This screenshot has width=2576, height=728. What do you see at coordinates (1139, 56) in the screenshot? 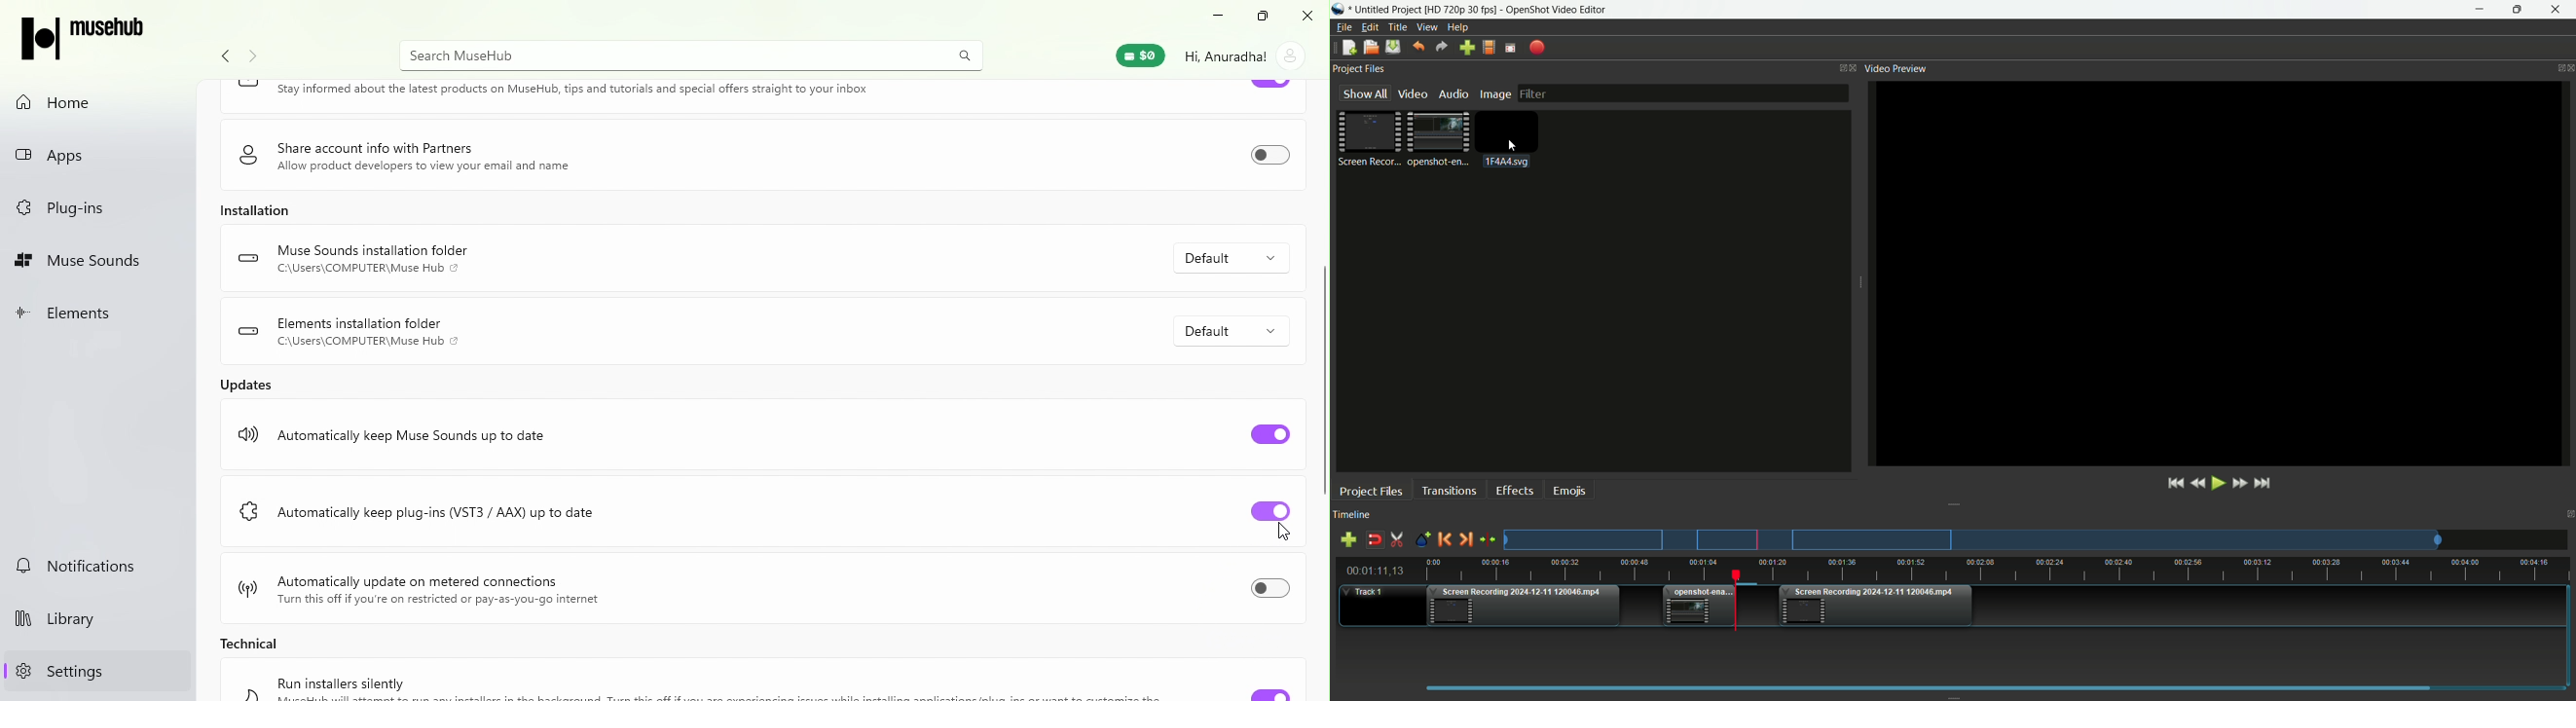
I see `Muse Wallet` at bounding box center [1139, 56].